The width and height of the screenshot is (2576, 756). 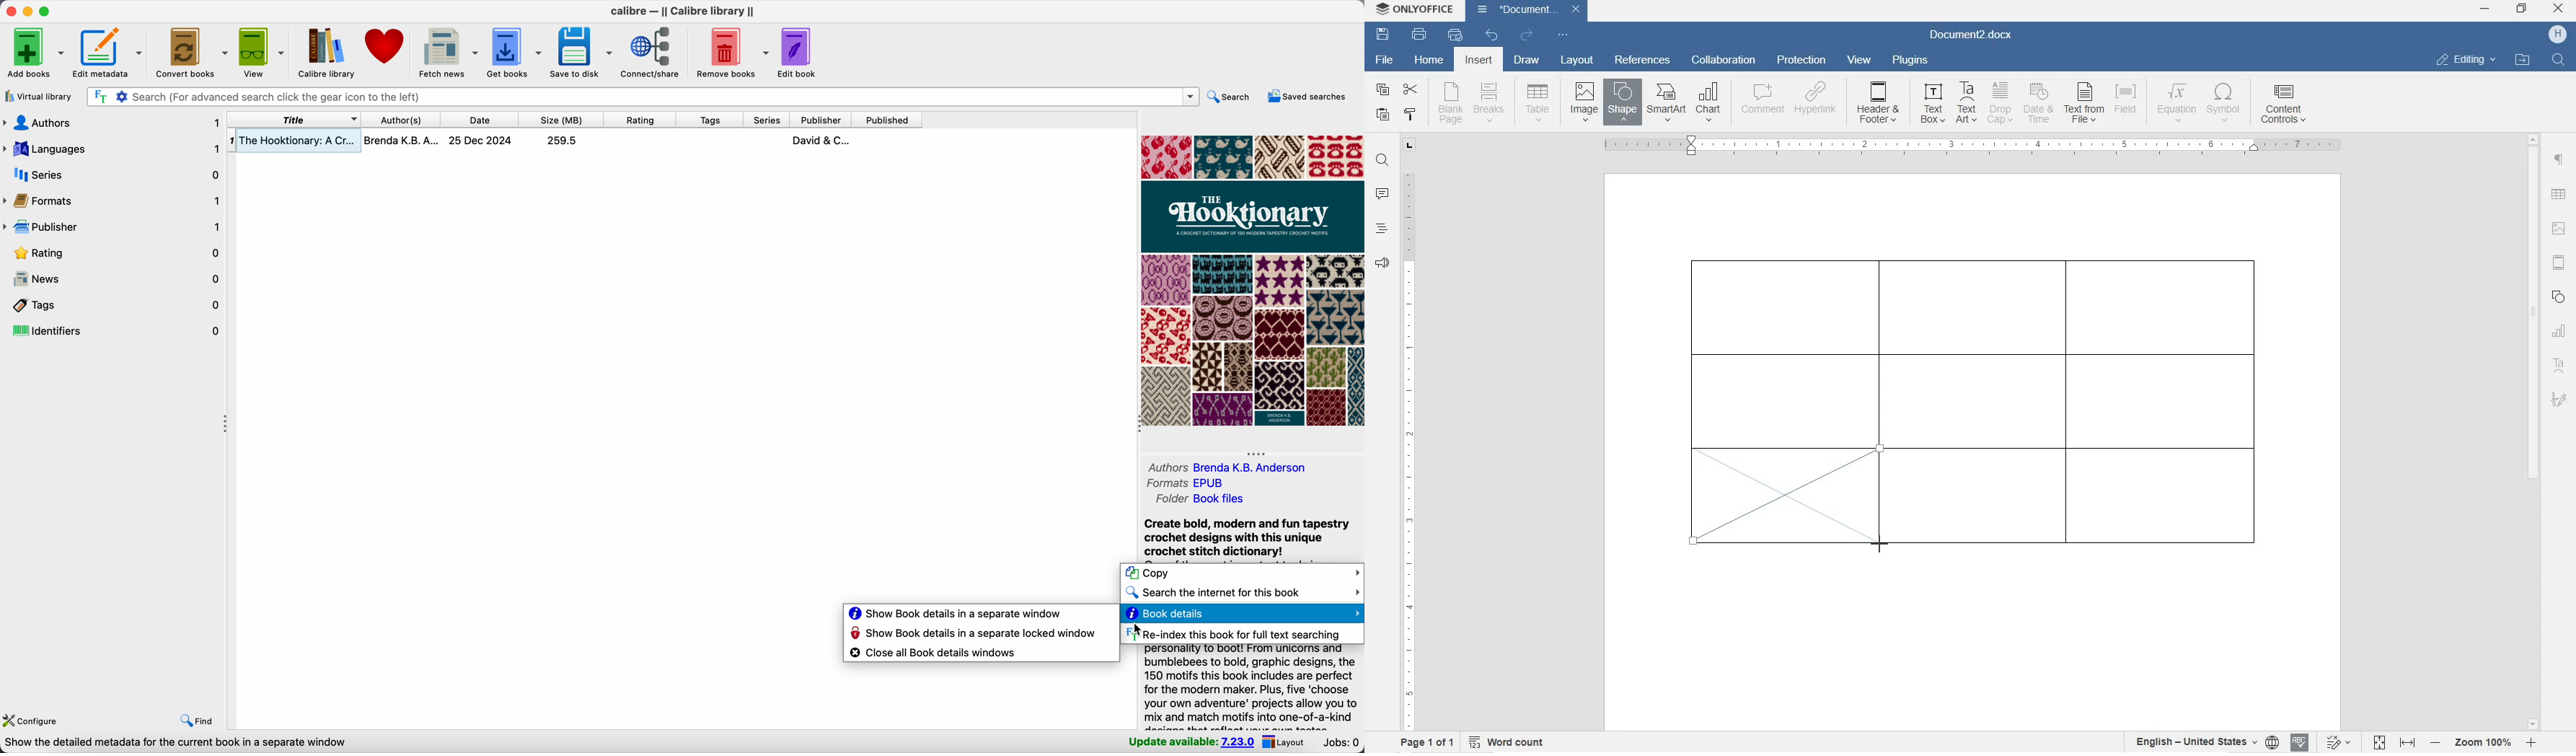 I want to click on size, so click(x=560, y=120).